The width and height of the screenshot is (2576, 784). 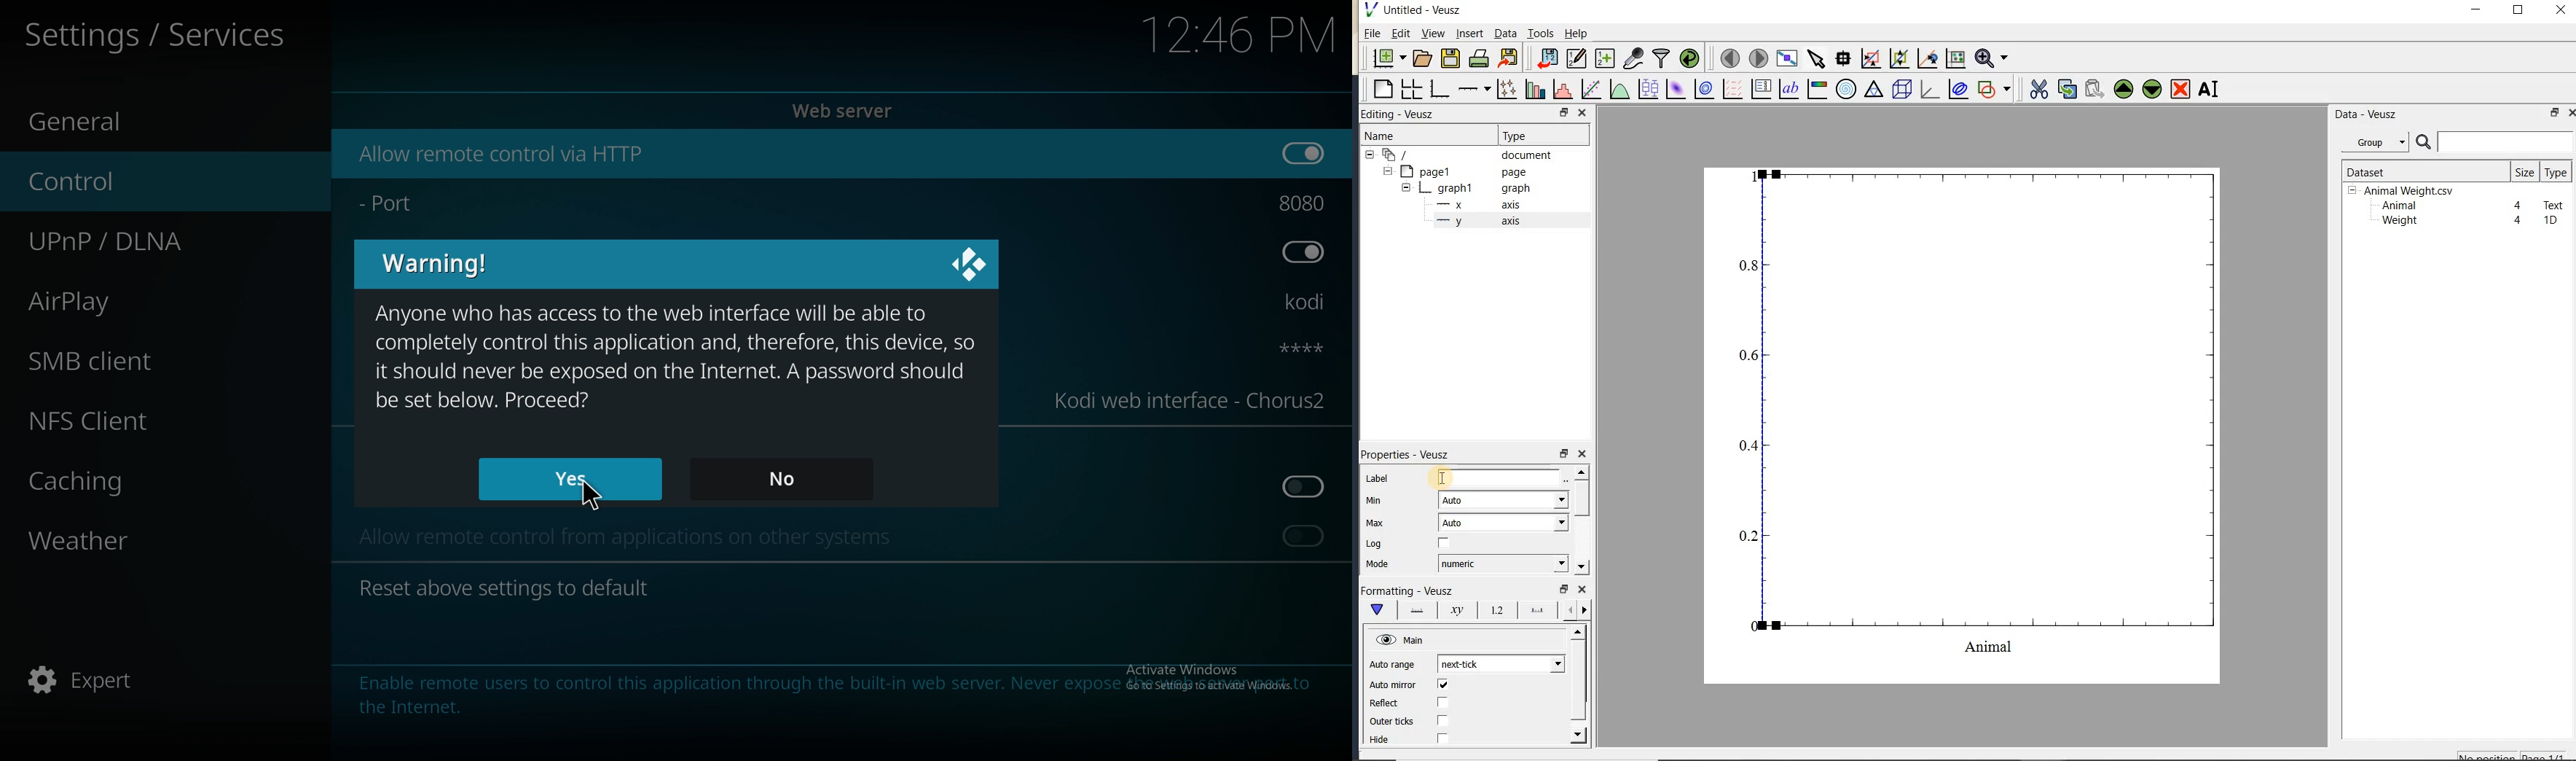 What do you see at coordinates (162, 34) in the screenshot?
I see `services` at bounding box center [162, 34].